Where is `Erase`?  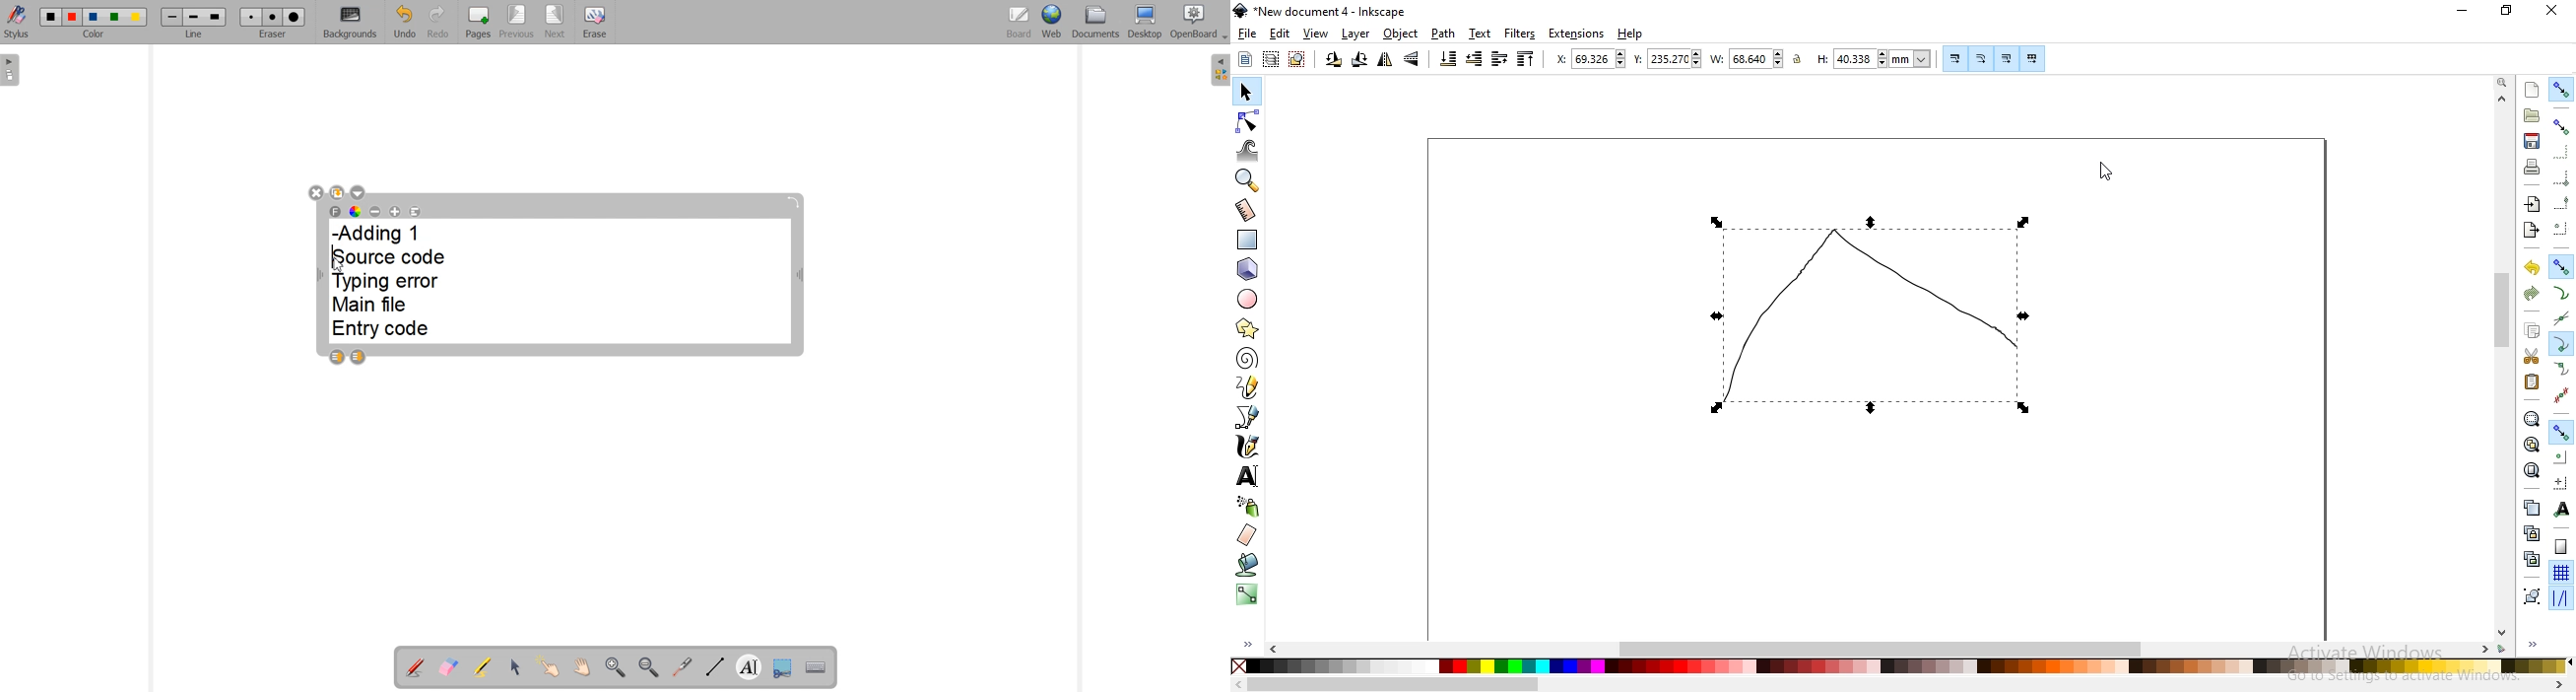
Erase is located at coordinates (595, 21).